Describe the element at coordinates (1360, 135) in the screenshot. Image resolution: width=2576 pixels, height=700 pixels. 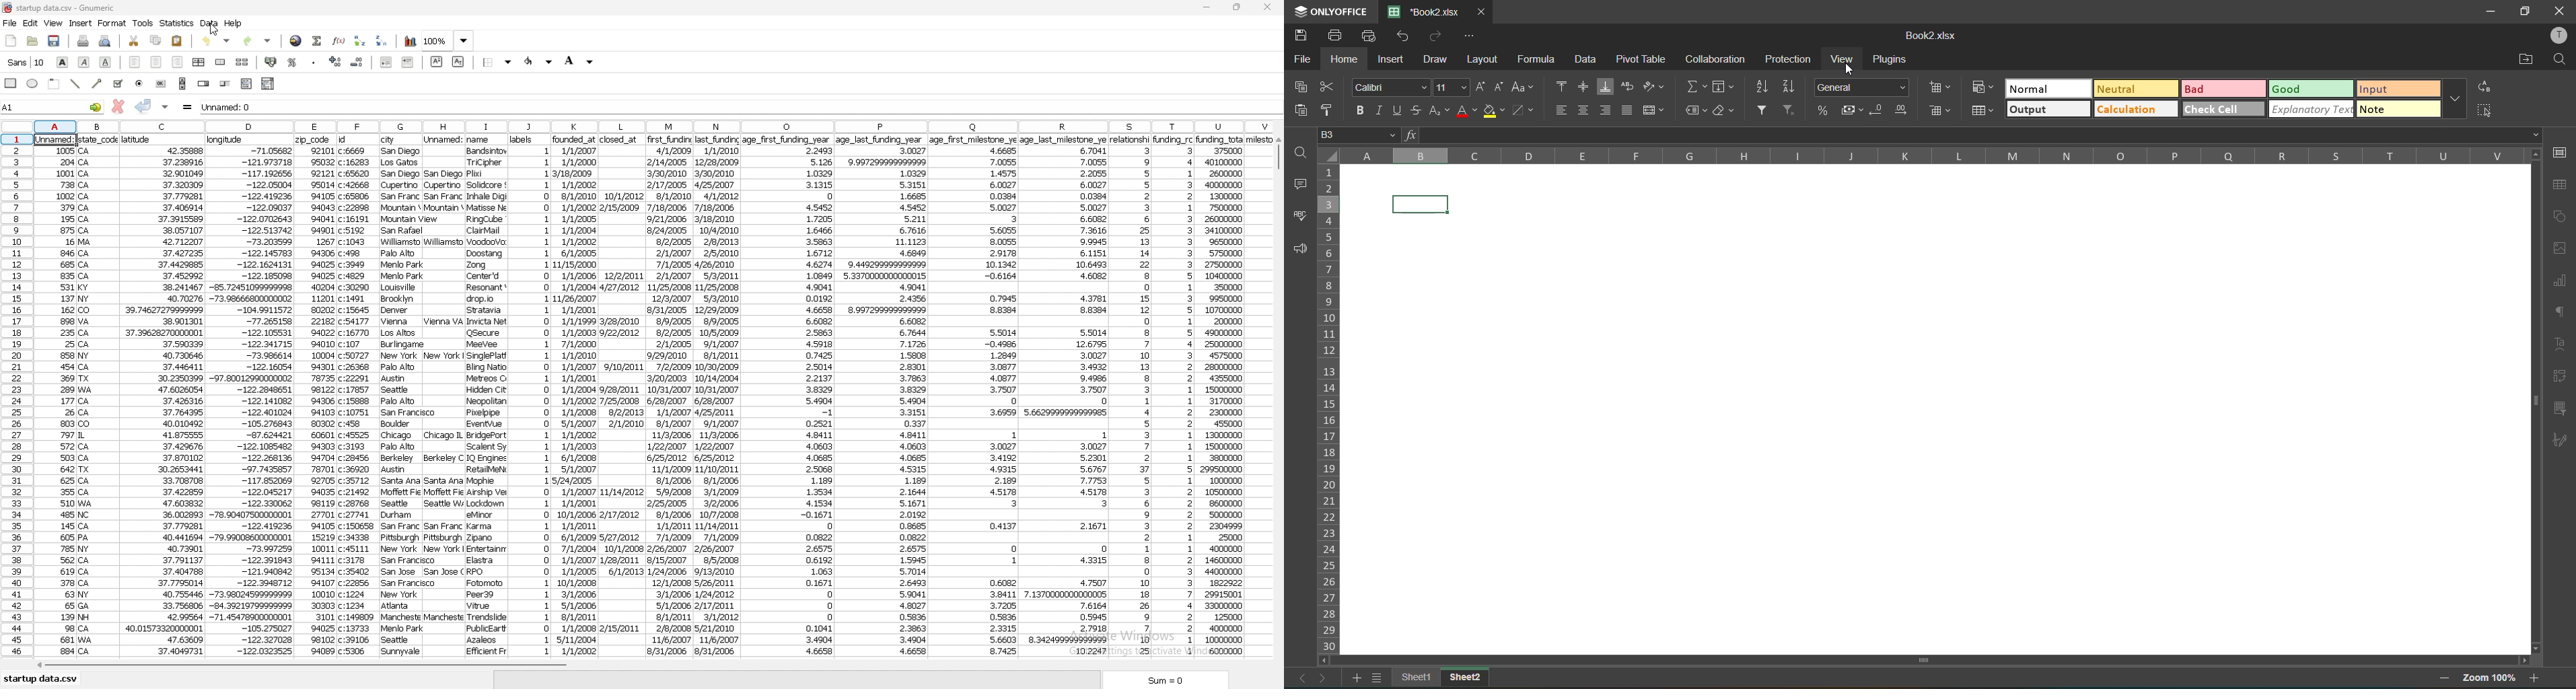
I see `B3` at that location.